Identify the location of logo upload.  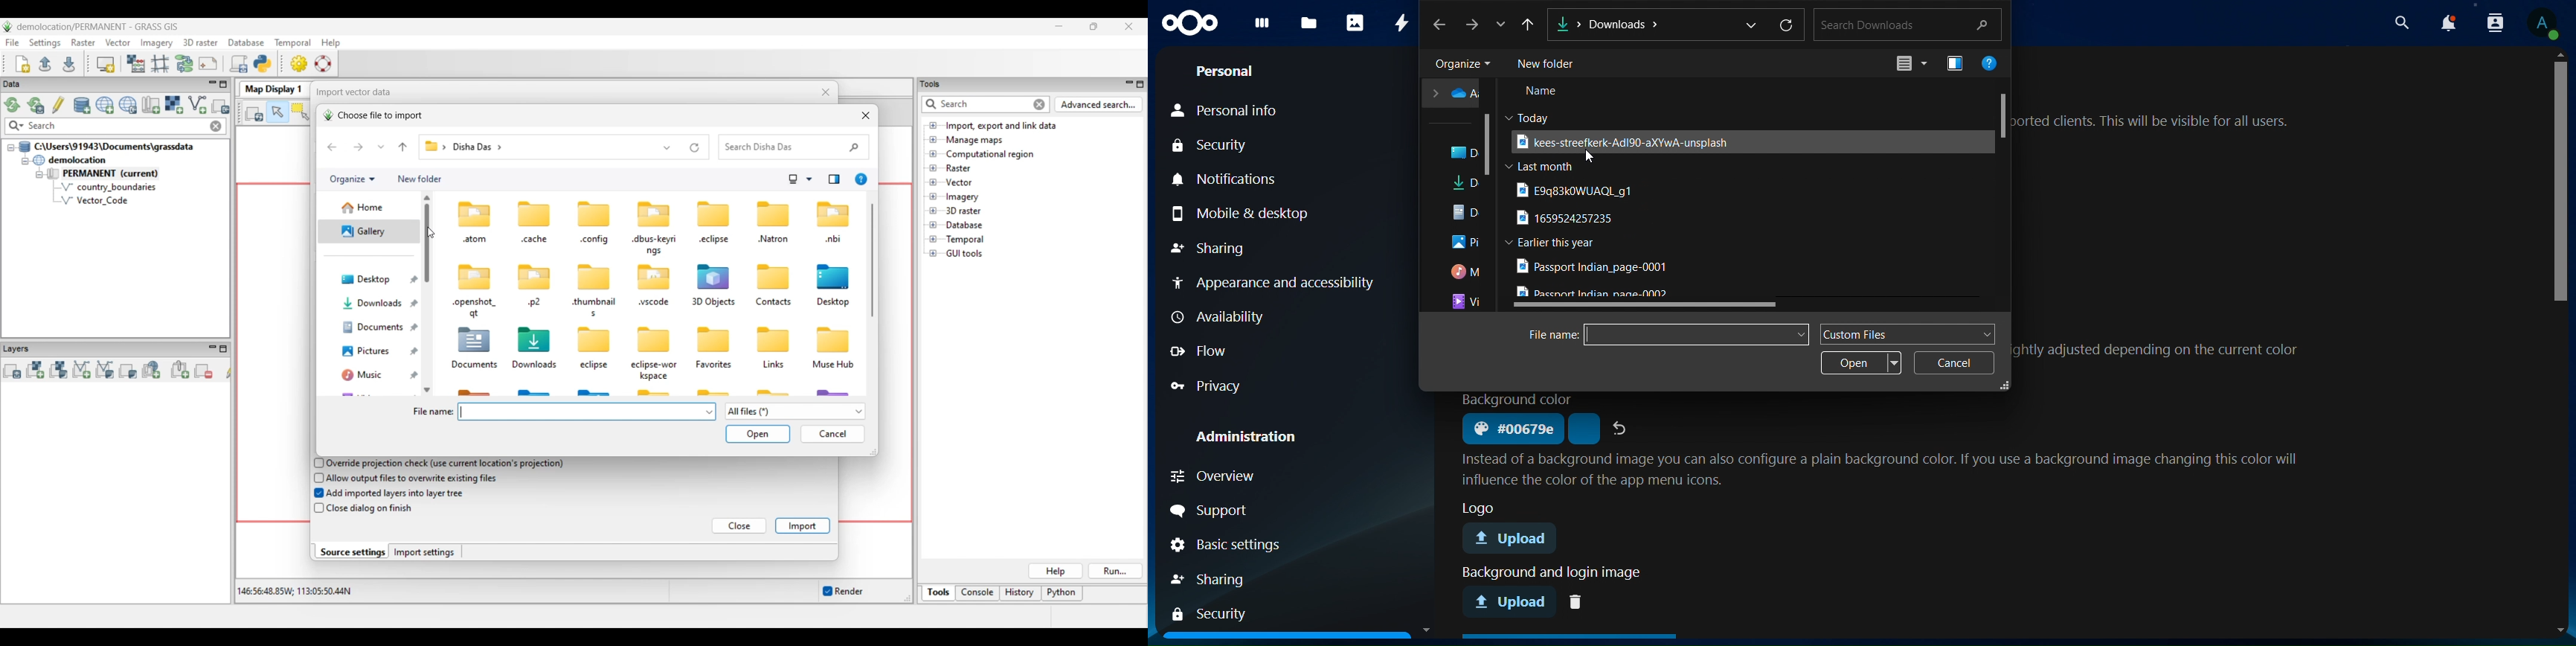
(1515, 540).